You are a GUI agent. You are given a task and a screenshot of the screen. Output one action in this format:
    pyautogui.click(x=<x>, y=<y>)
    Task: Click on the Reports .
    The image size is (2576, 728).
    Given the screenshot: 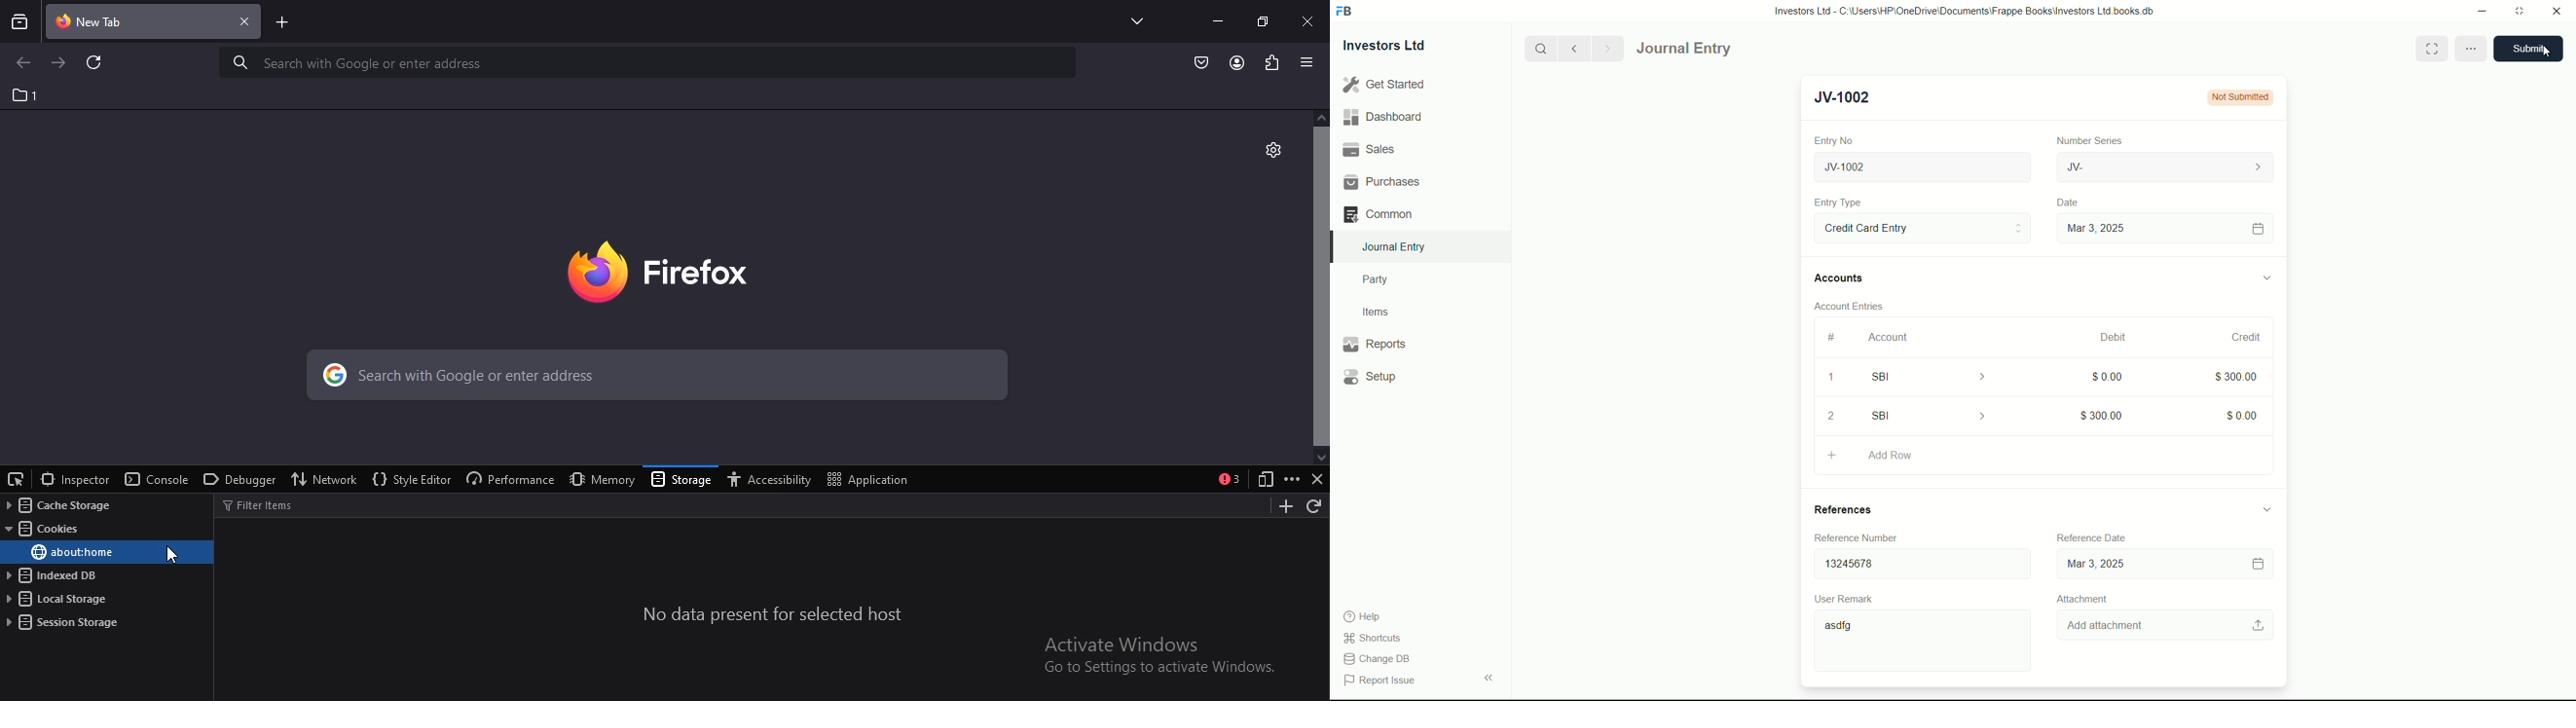 What is the action you would take?
    pyautogui.click(x=1374, y=342)
    